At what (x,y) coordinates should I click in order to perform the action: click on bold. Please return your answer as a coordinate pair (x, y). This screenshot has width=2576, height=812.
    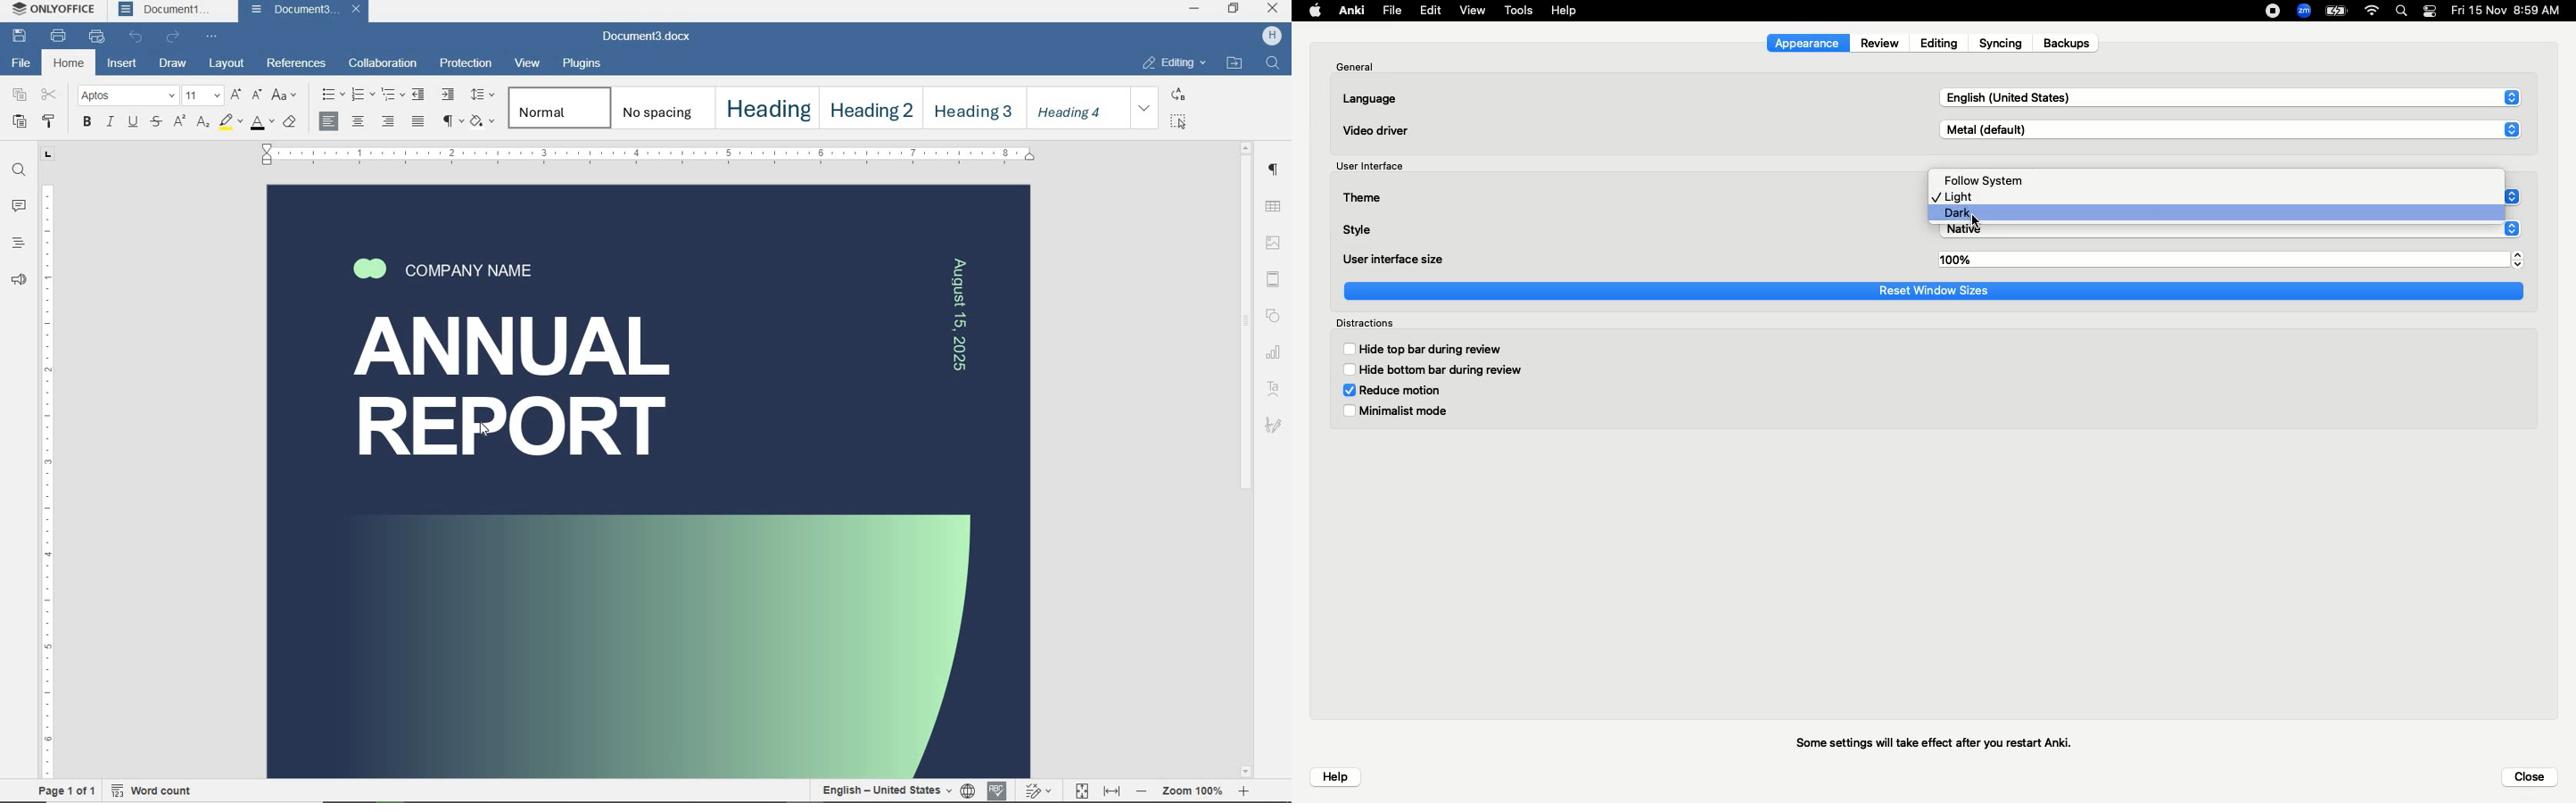
    Looking at the image, I should click on (88, 123).